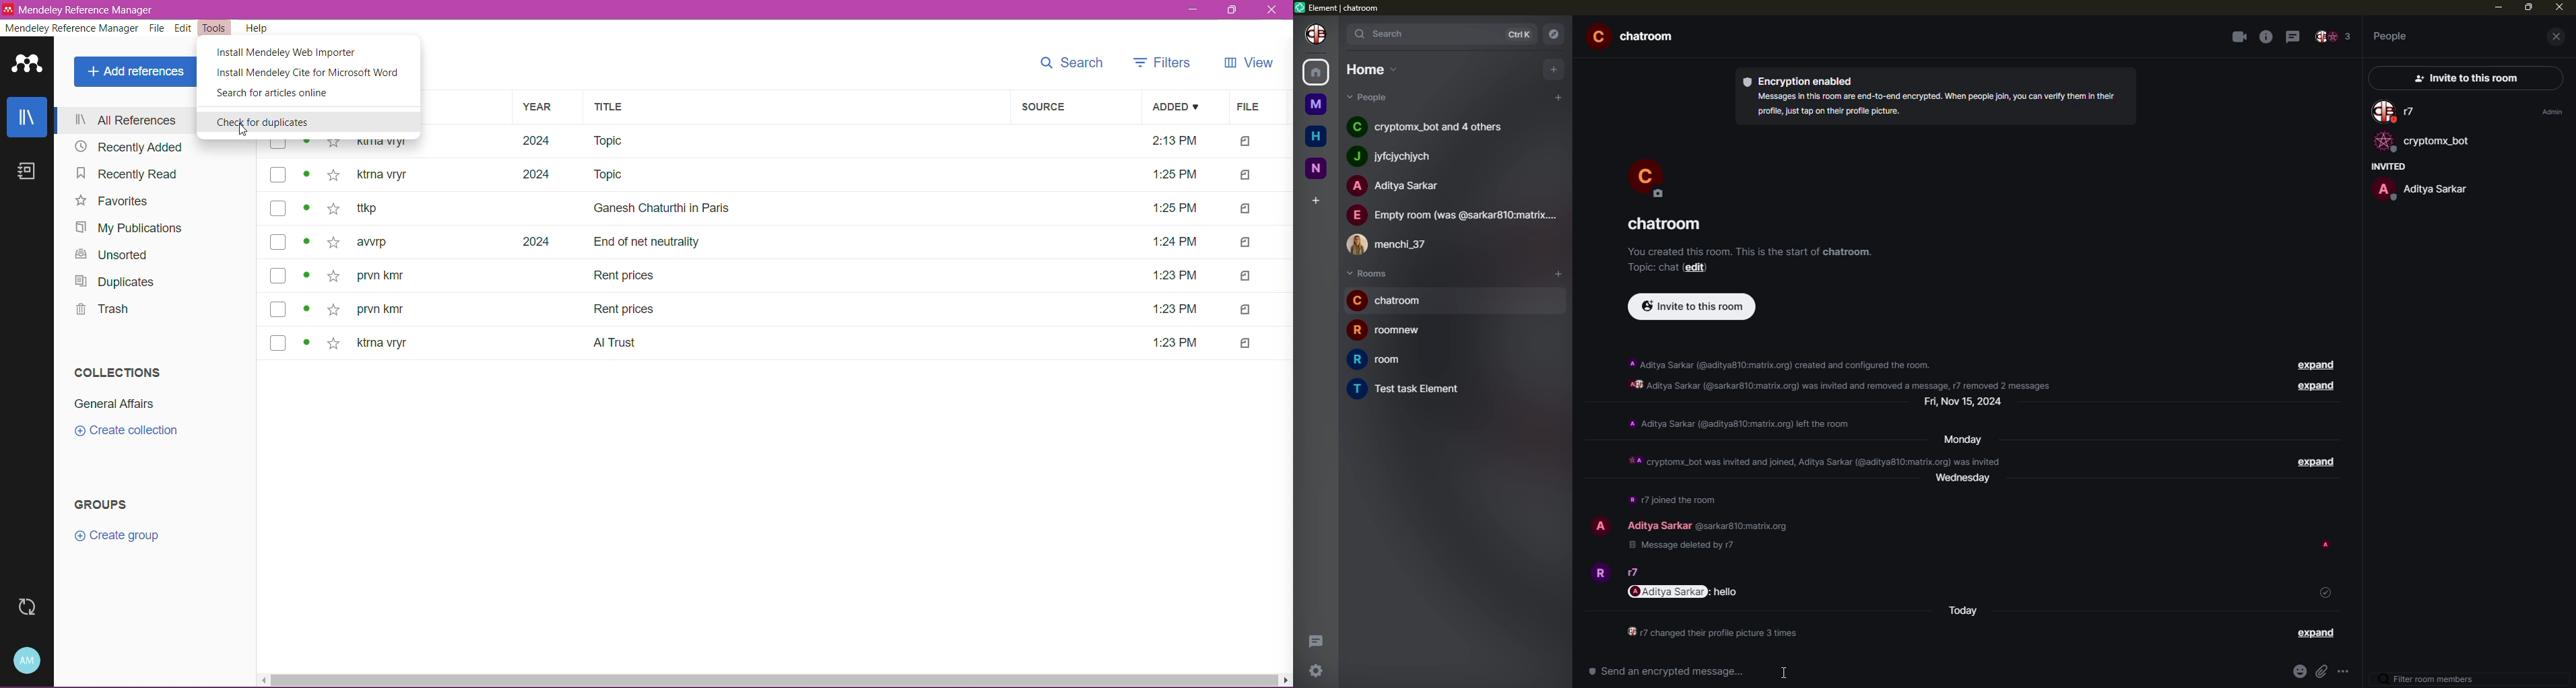 This screenshot has width=2576, height=700. I want to click on file, so click(1174, 207).